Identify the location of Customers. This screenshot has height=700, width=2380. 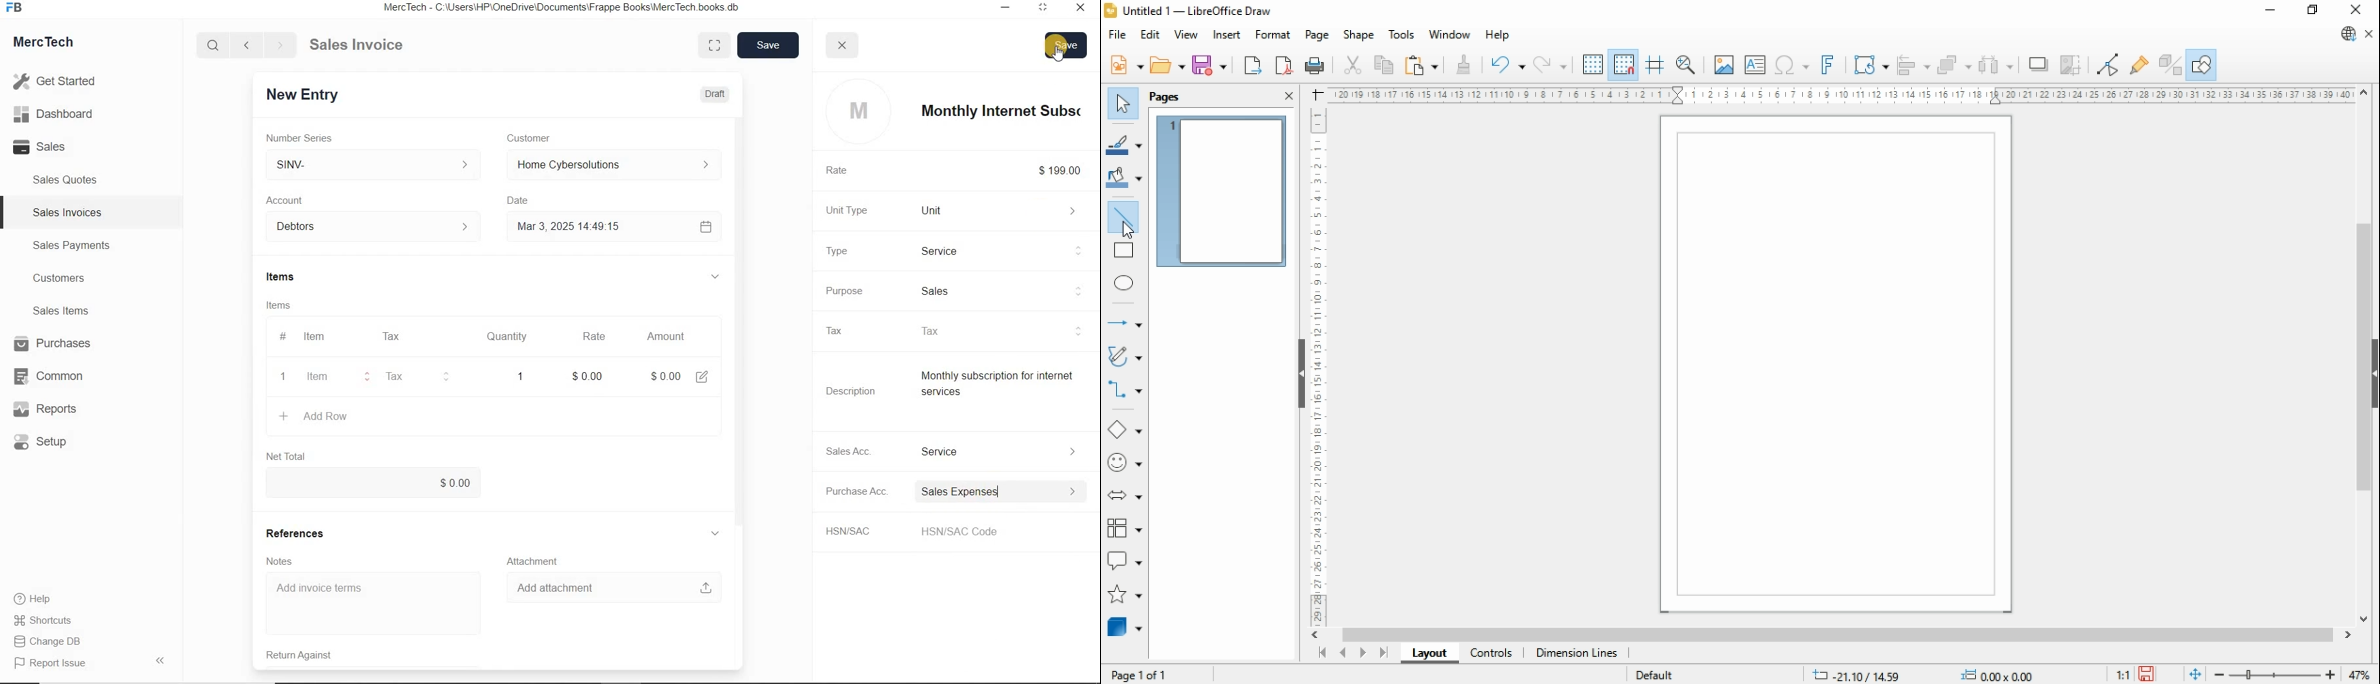
(71, 278).